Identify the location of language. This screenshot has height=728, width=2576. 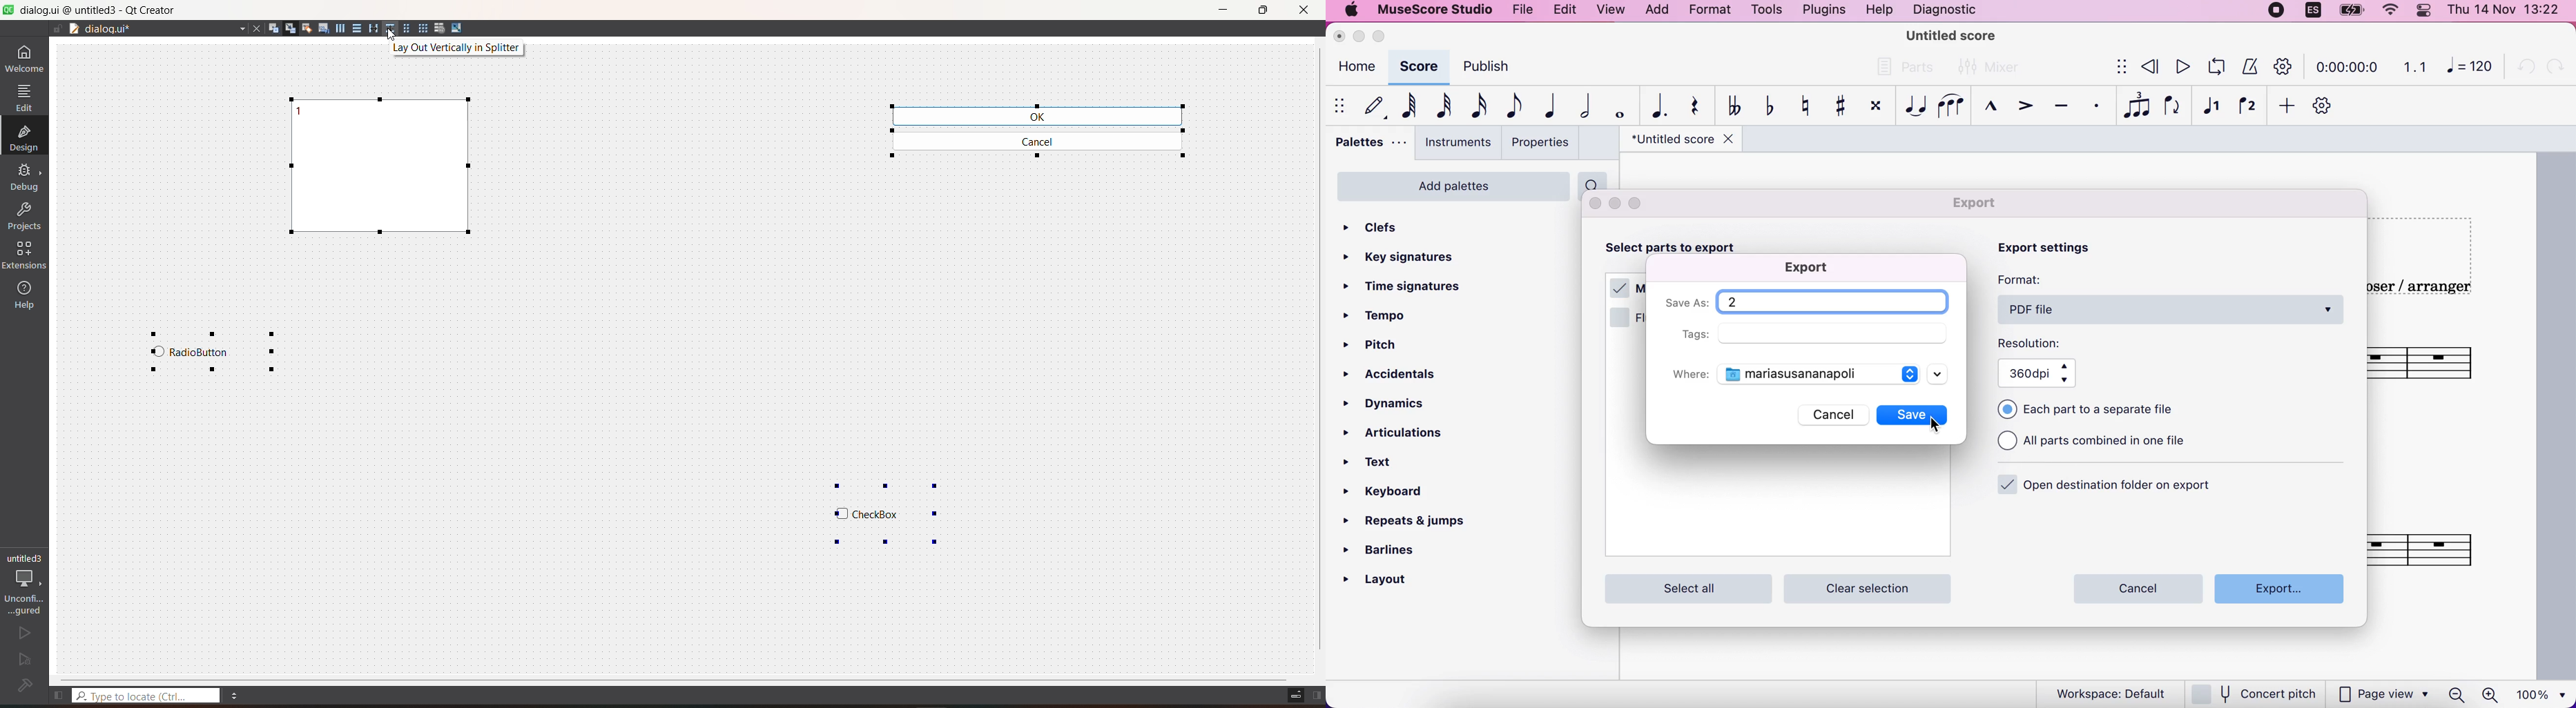
(2309, 11).